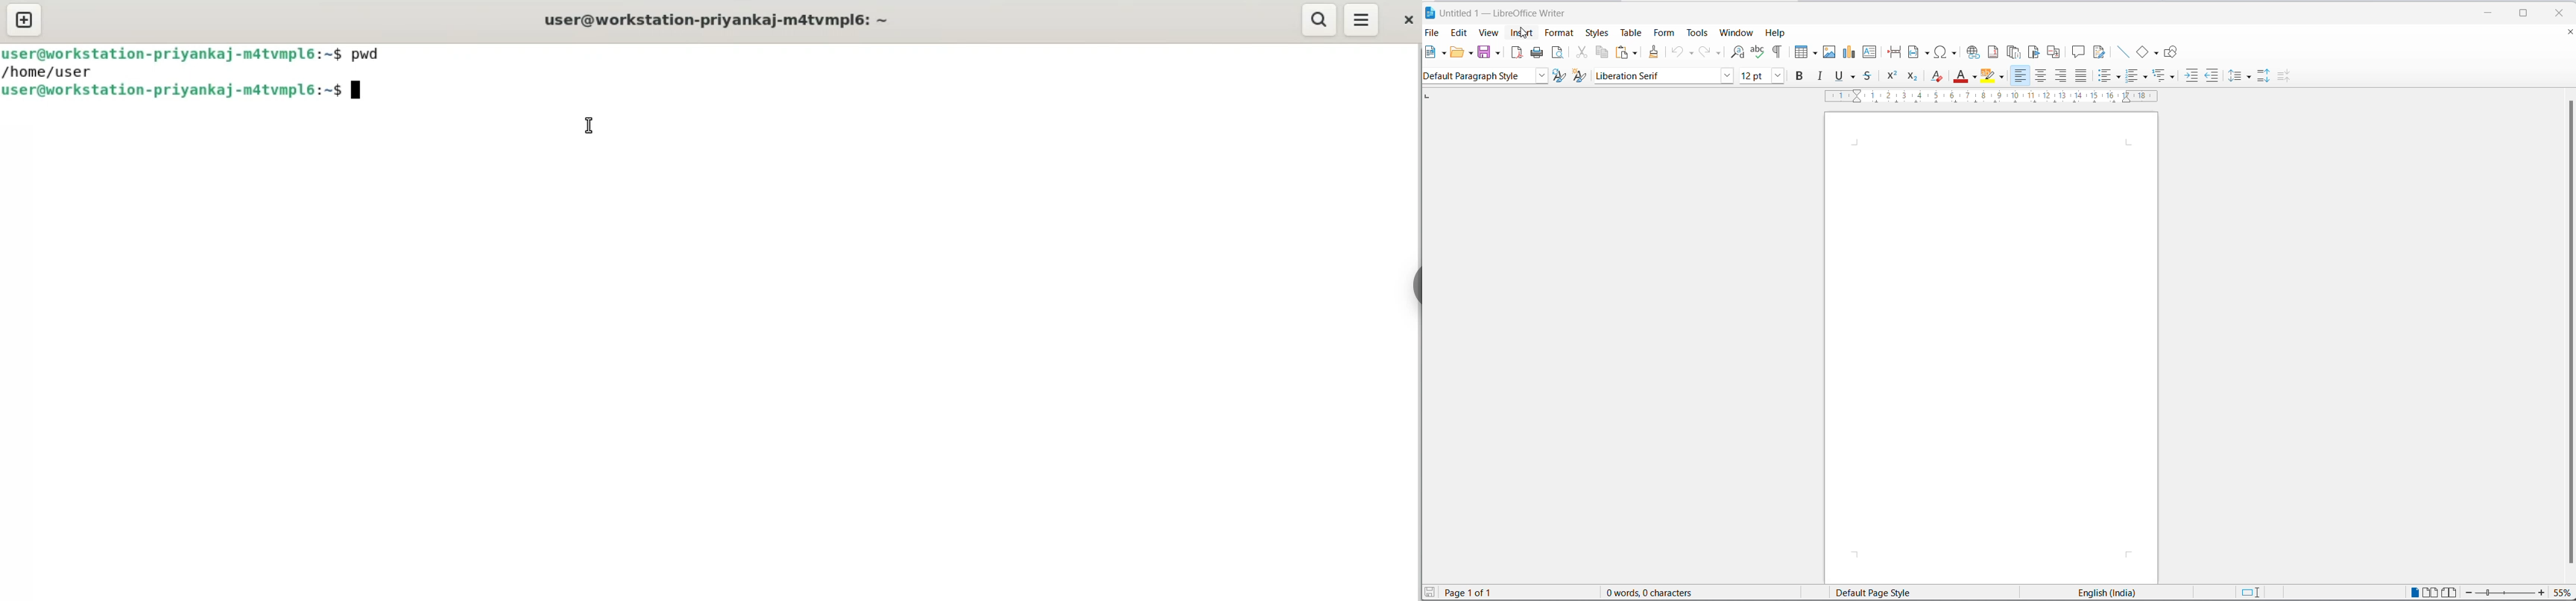  I want to click on scroll bar, so click(2566, 333).